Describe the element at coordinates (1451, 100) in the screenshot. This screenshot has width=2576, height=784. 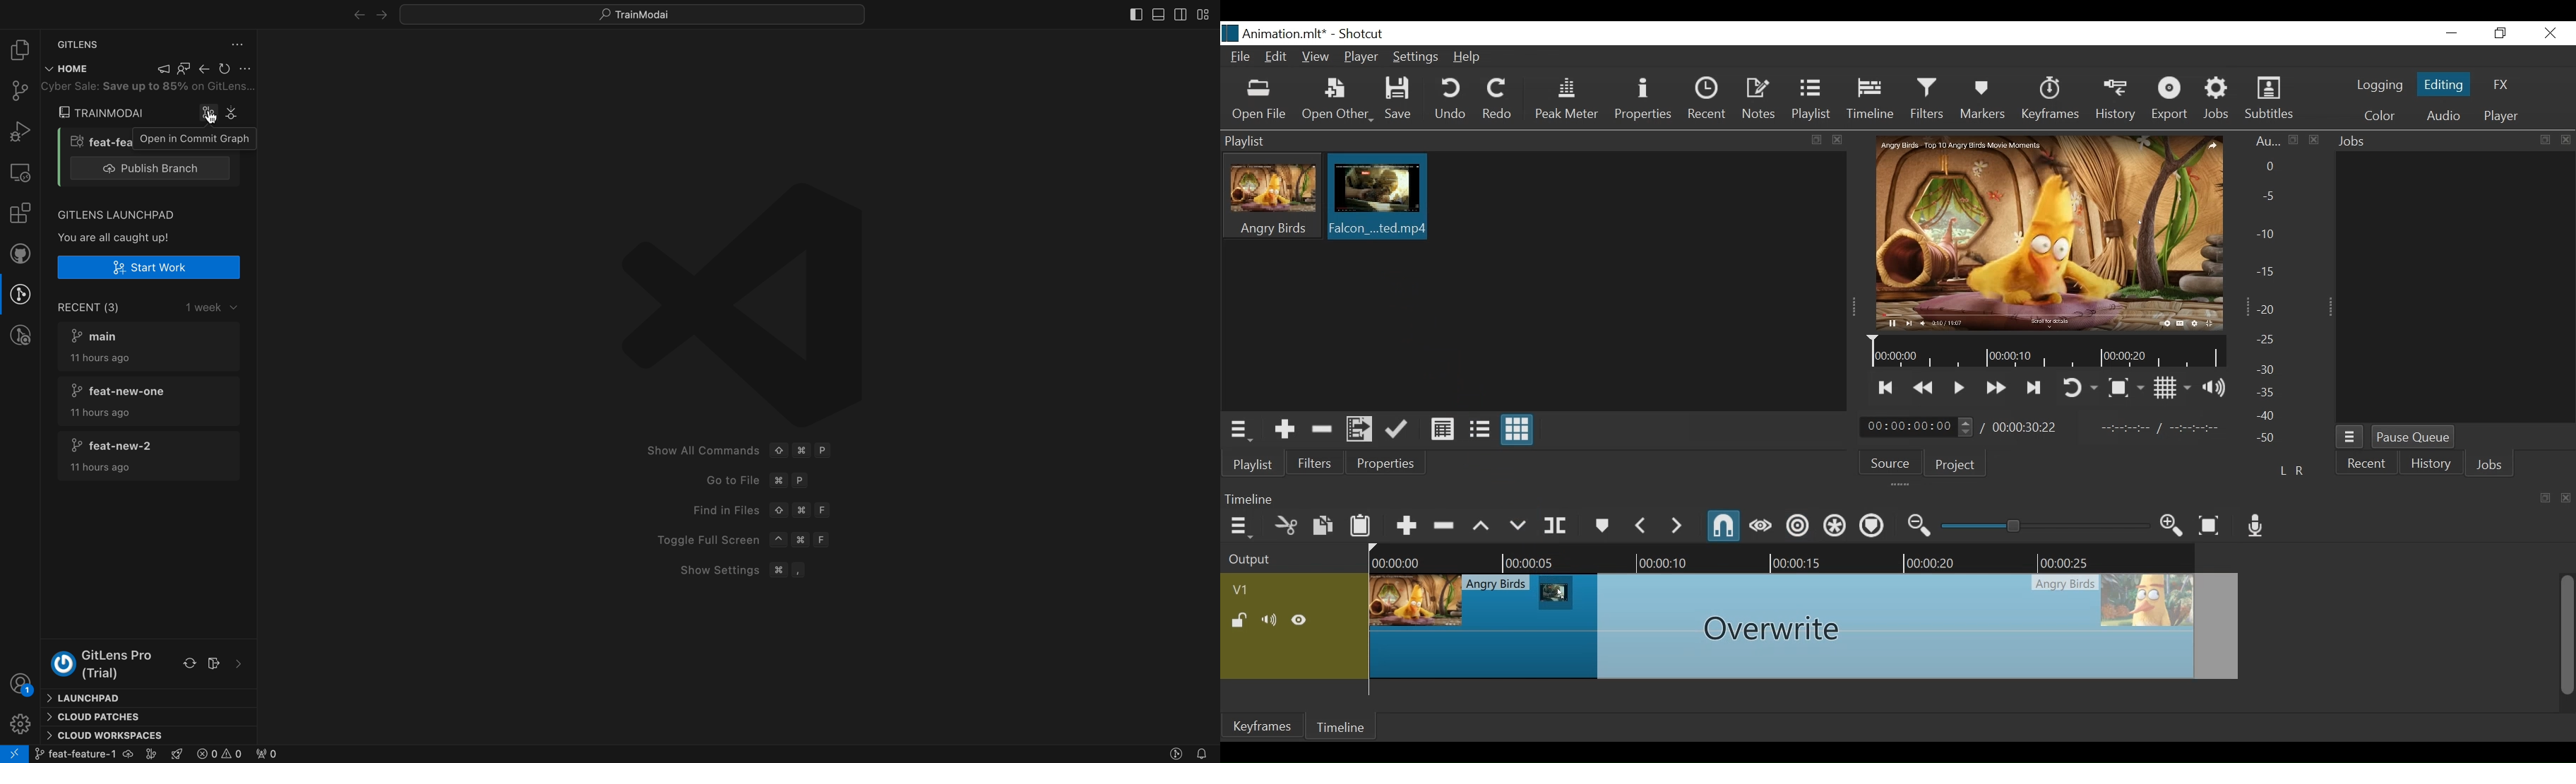
I see `Undo` at that location.